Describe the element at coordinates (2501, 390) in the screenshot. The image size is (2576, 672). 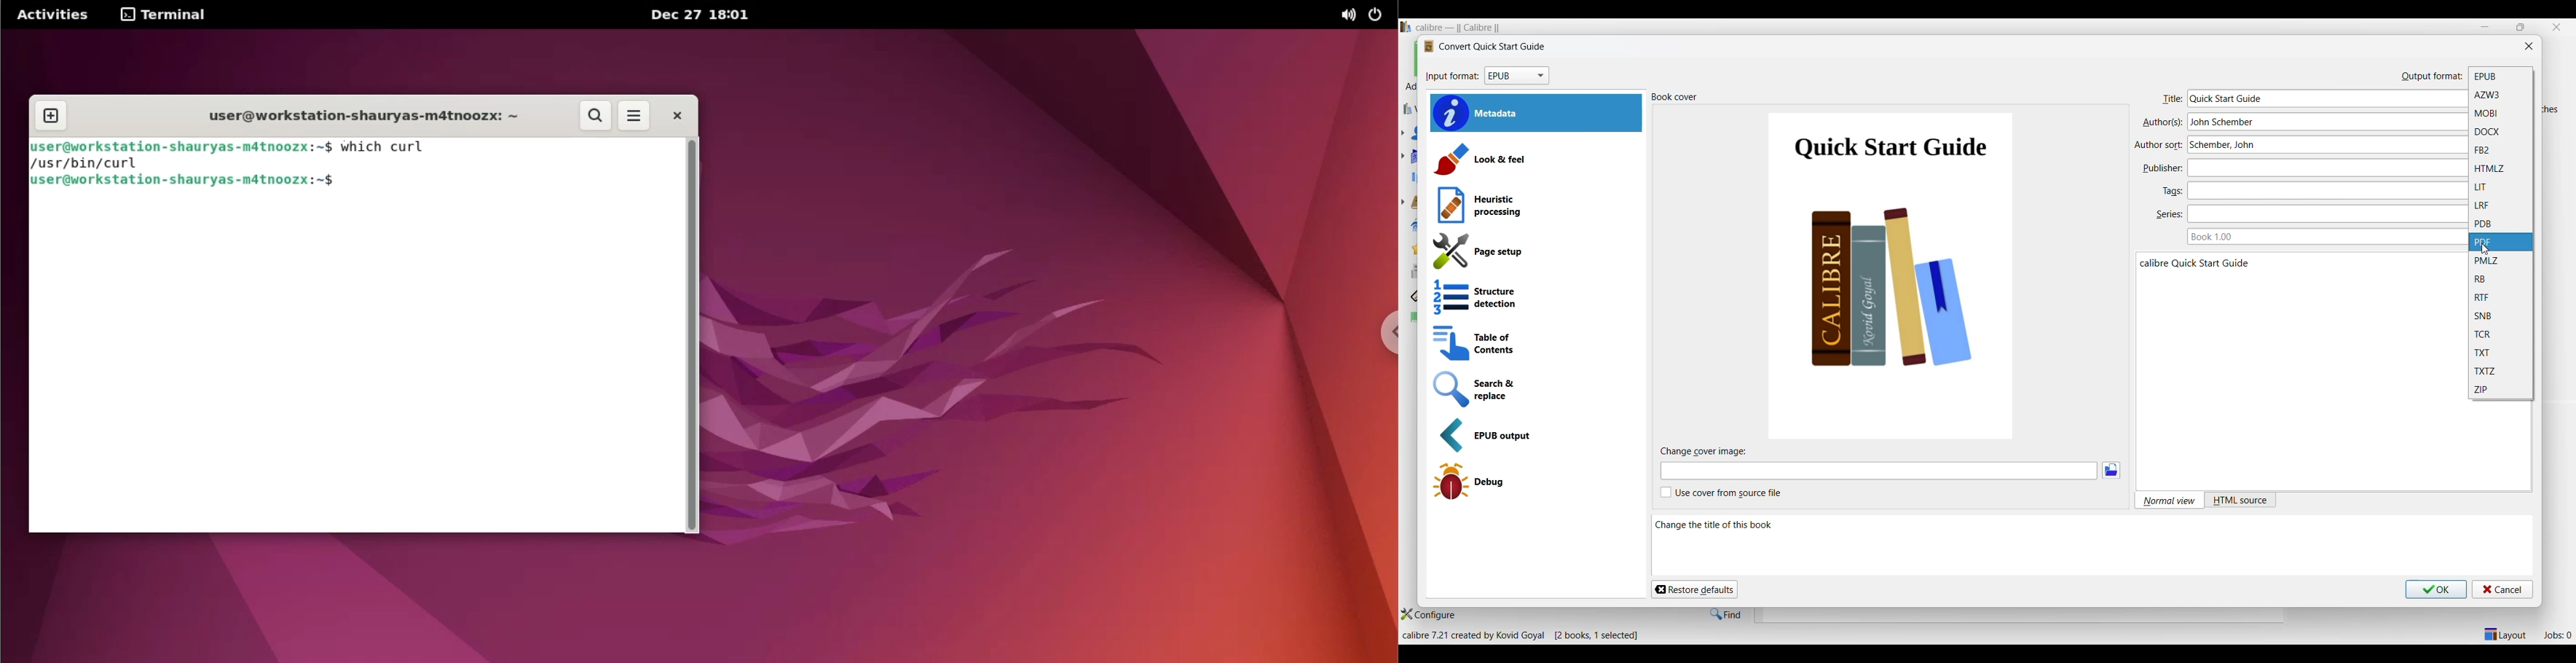
I see `ZIP` at that location.